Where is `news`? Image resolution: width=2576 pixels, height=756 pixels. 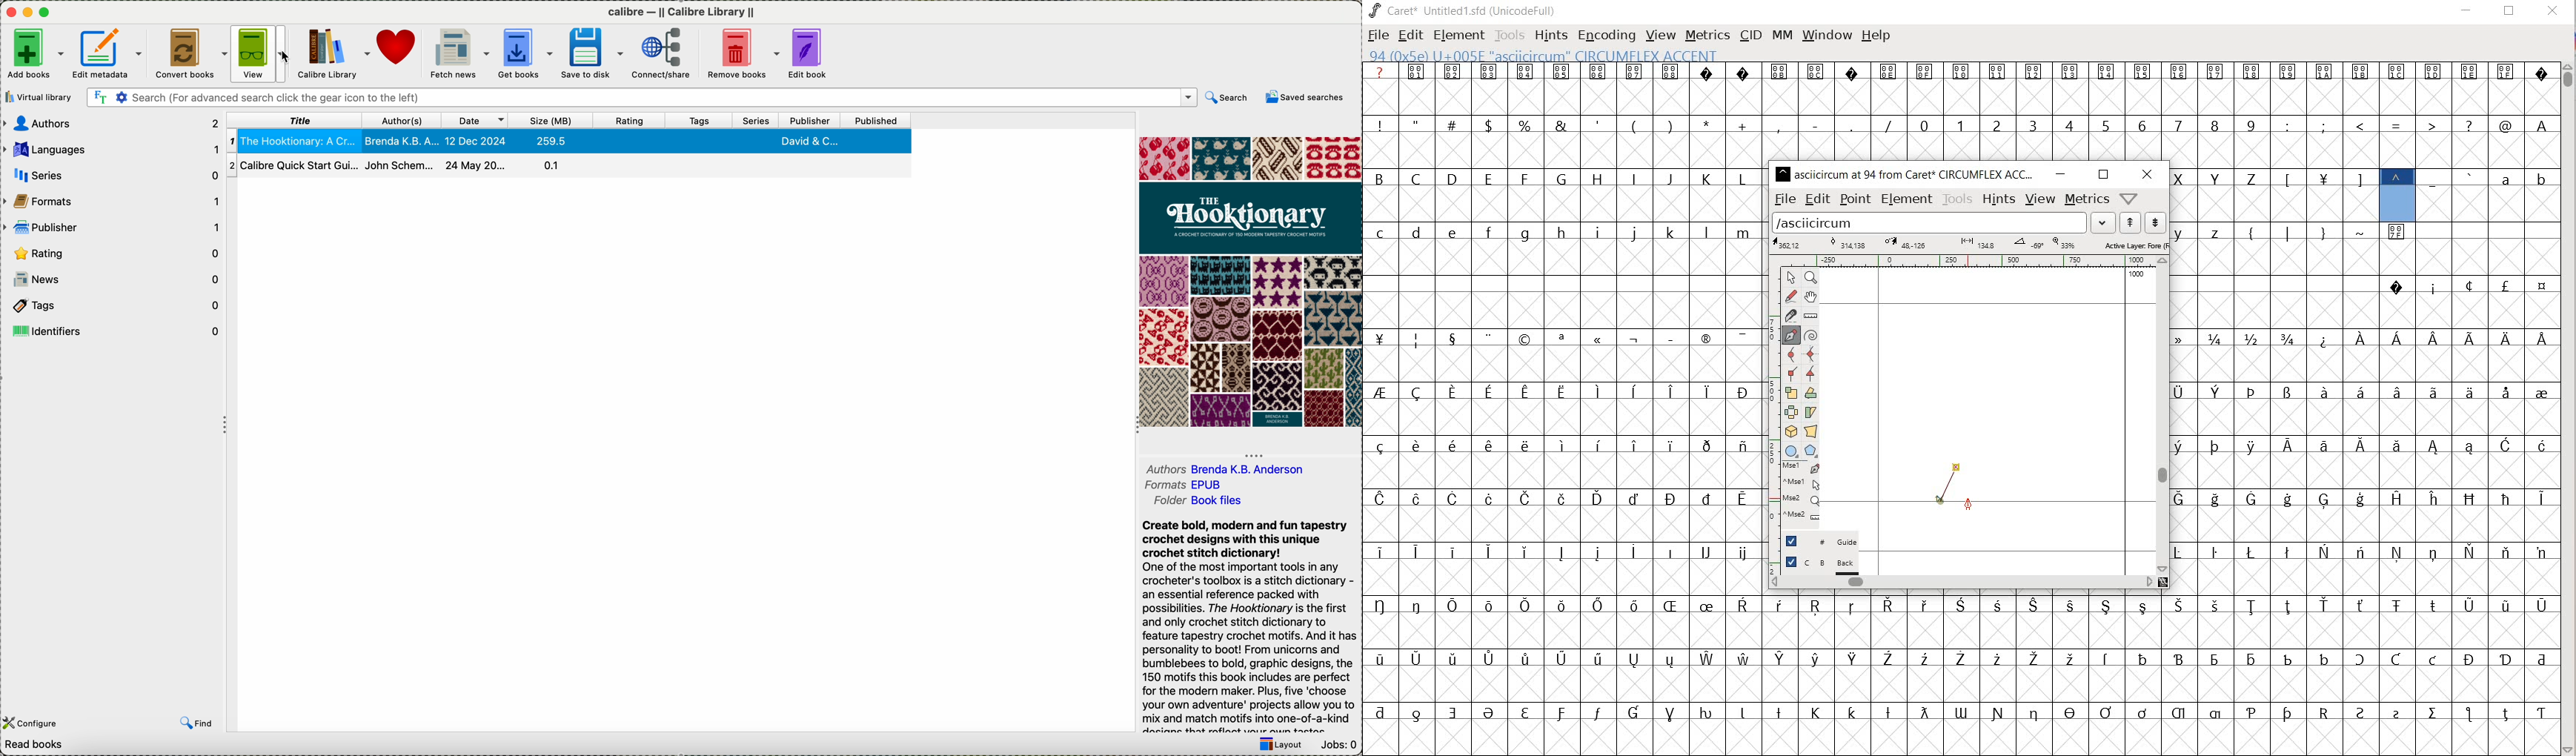 news is located at coordinates (113, 279).